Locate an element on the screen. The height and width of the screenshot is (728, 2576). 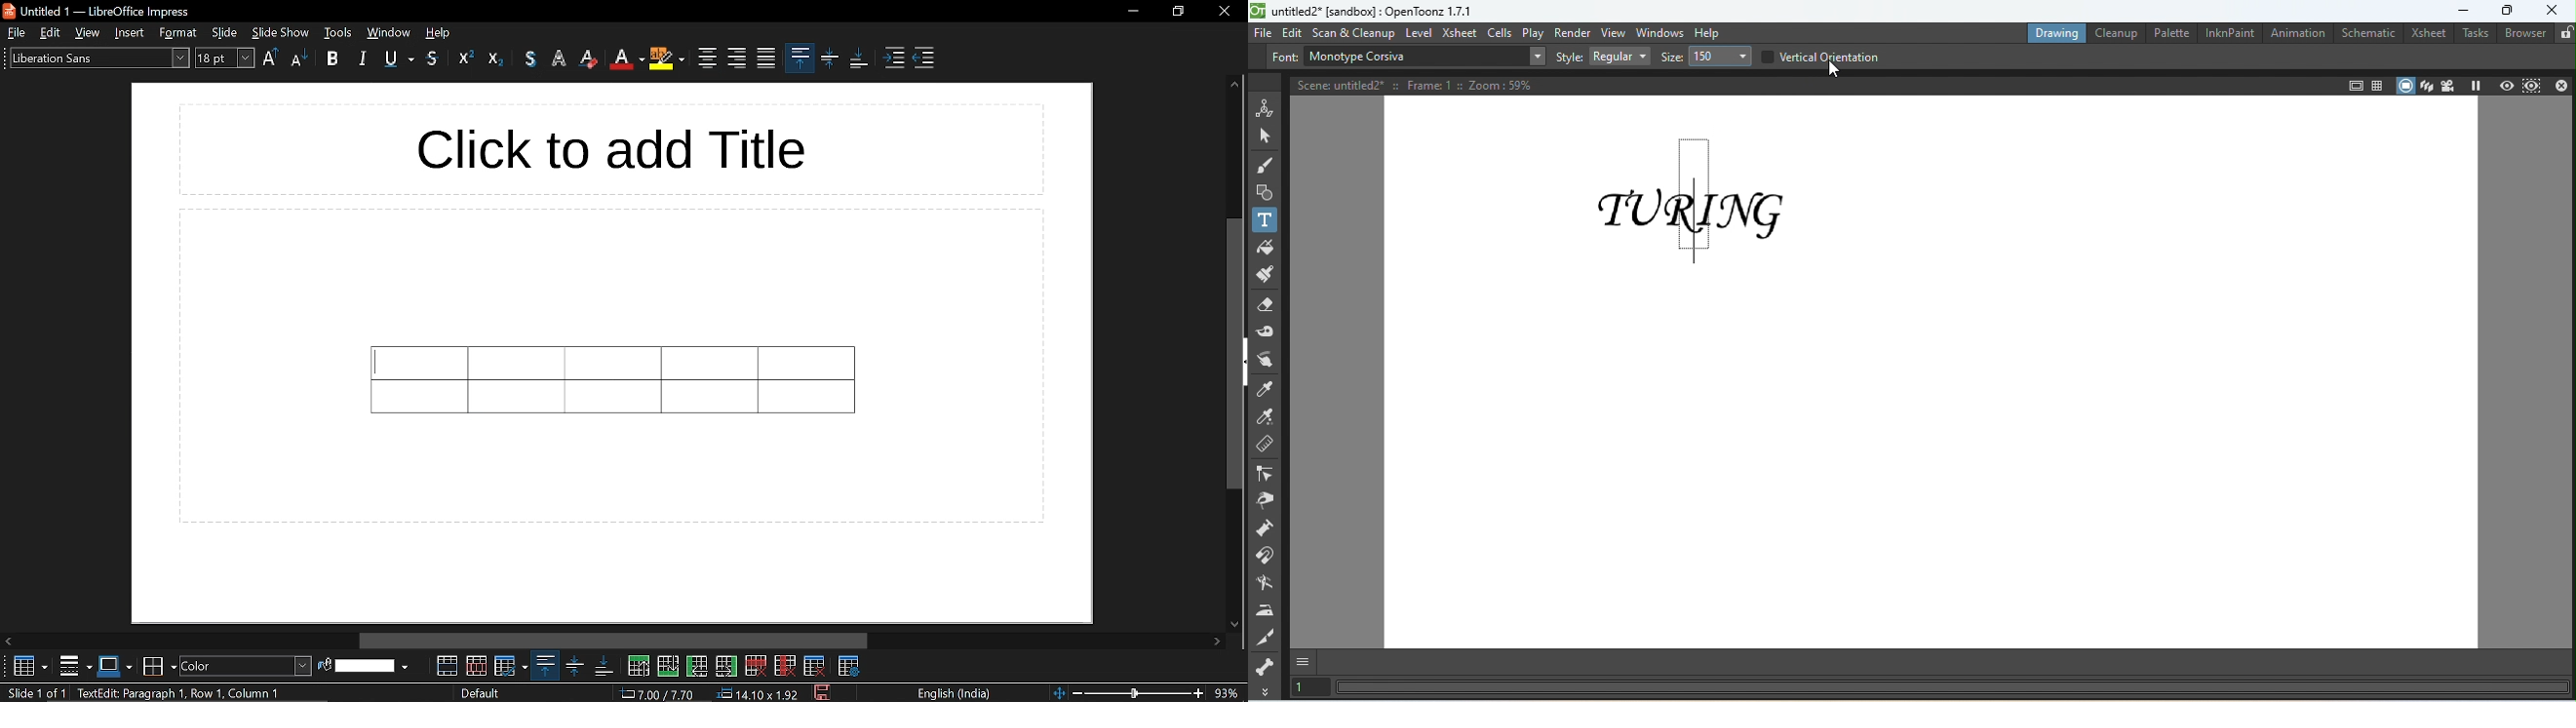
optimize is located at coordinates (512, 665).